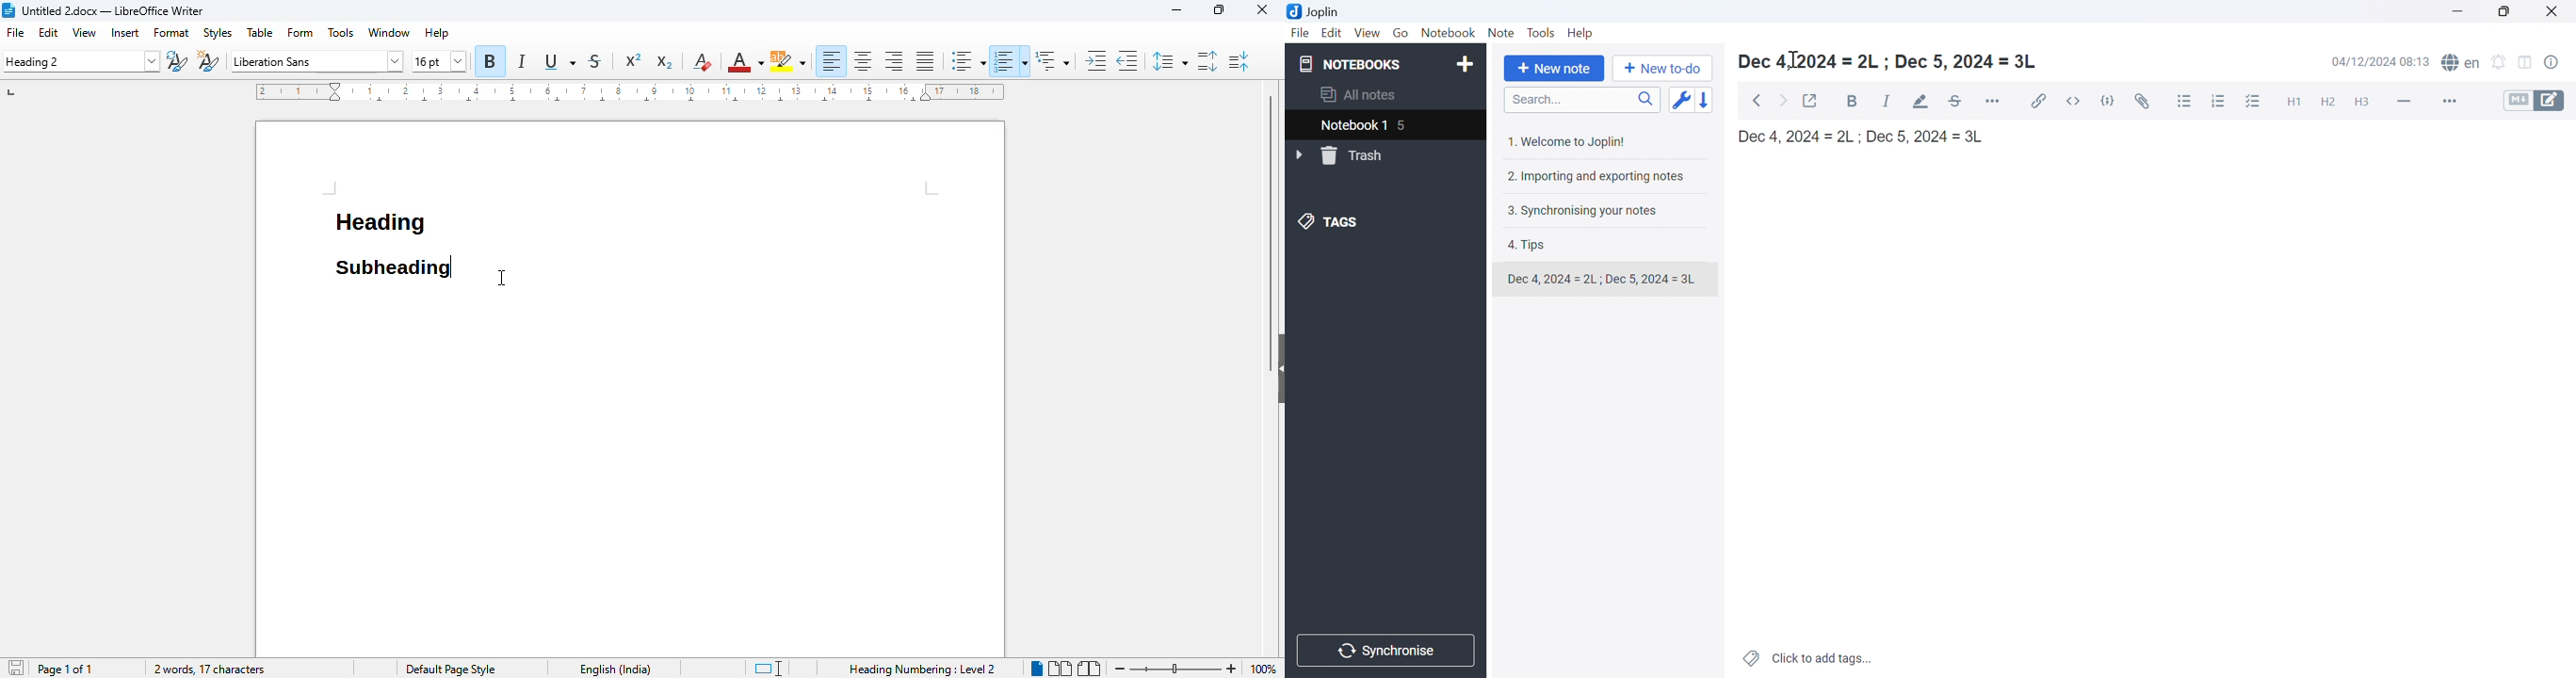 The width and height of the screenshot is (2576, 700). What do you see at coordinates (2382, 61) in the screenshot?
I see `04/12/2024 08:13` at bounding box center [2382, 61].